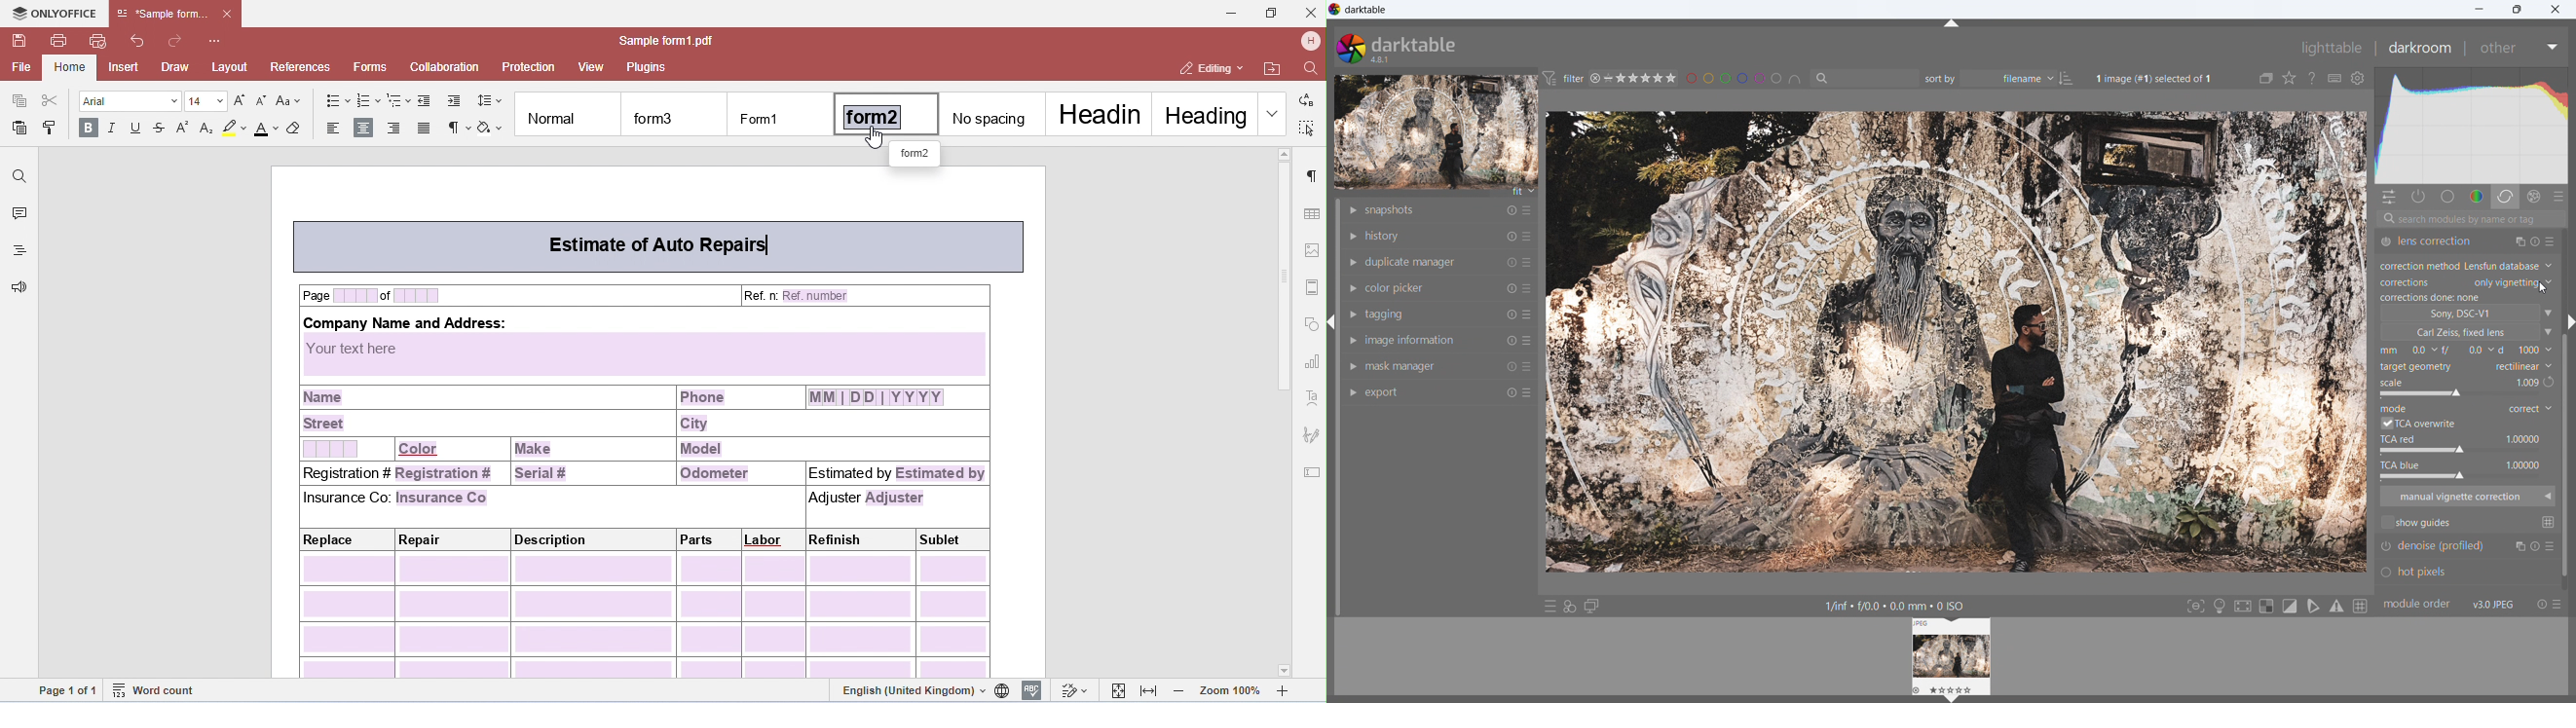  Describe the element at coordinates (2290, 79) in the screenshot. I see `click to change the type of overlays shown on thumbnails` at that location.